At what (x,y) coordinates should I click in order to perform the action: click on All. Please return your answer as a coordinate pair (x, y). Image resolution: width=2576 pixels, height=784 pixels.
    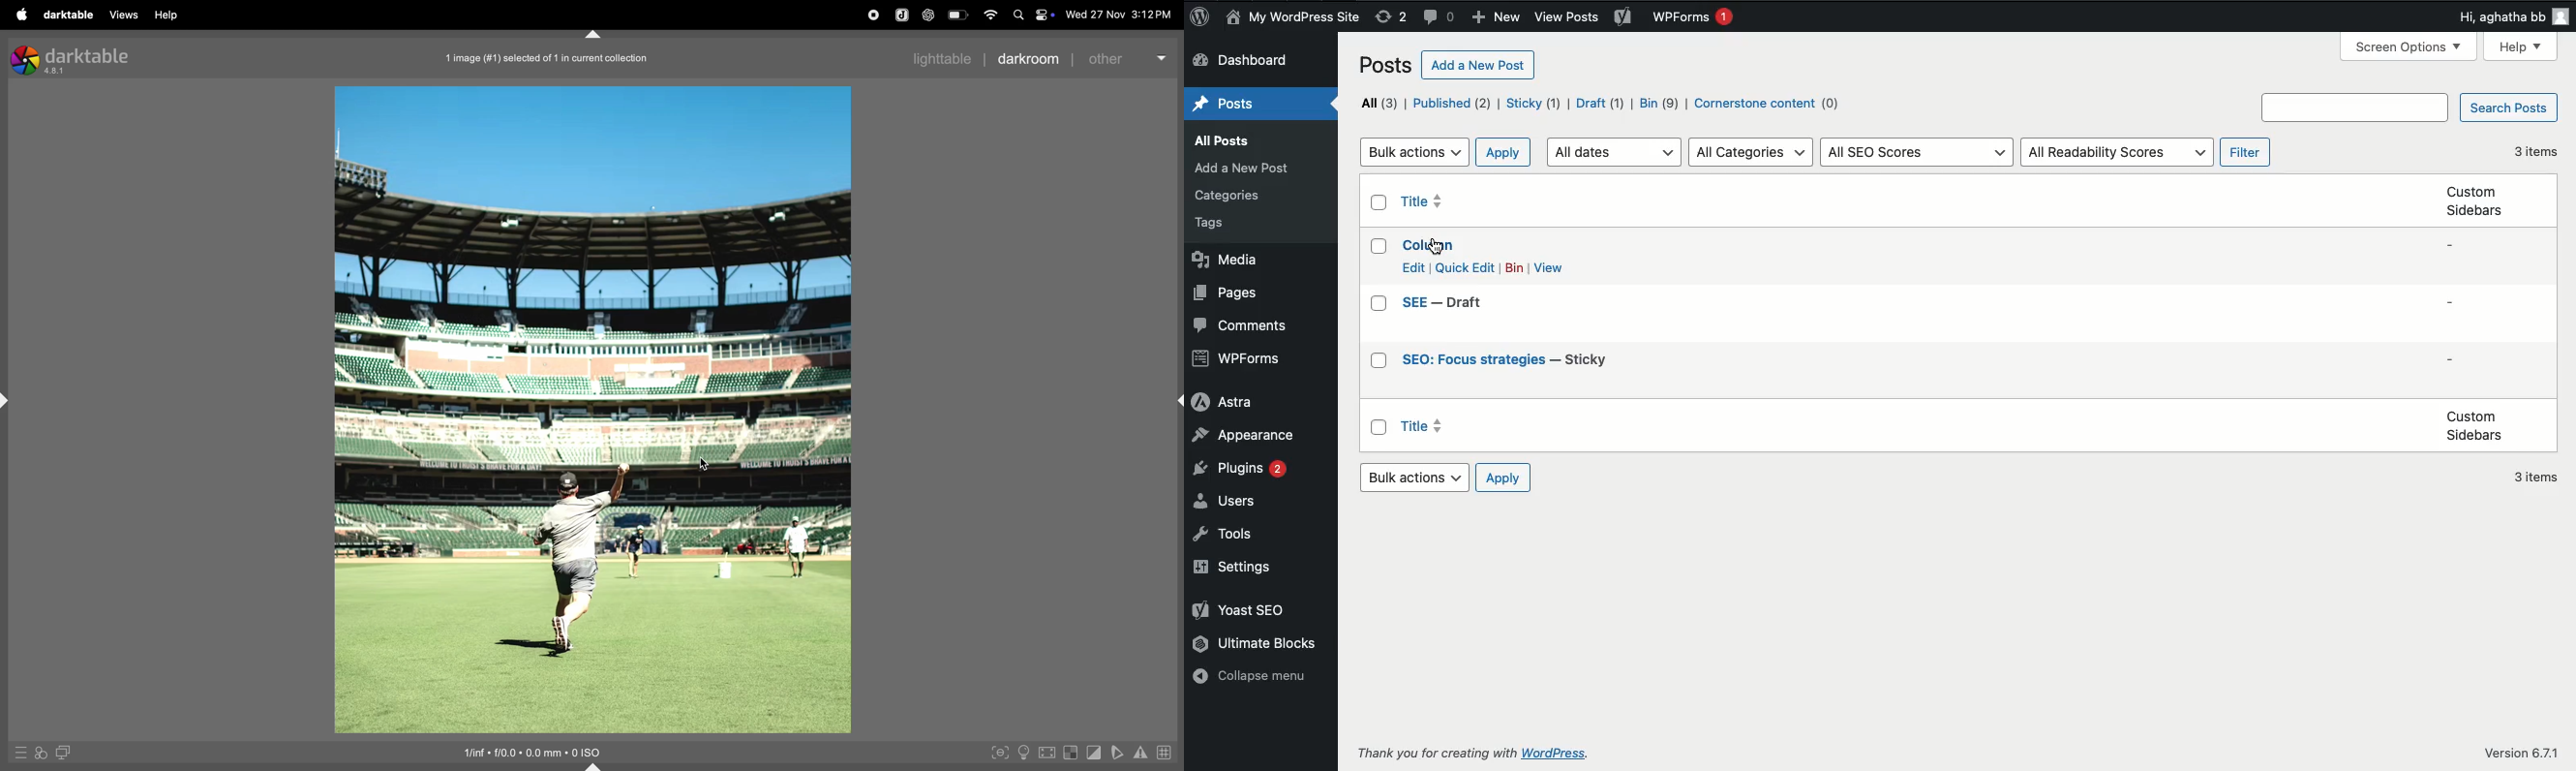
    Looking at the image, I should click on (1378, 103).